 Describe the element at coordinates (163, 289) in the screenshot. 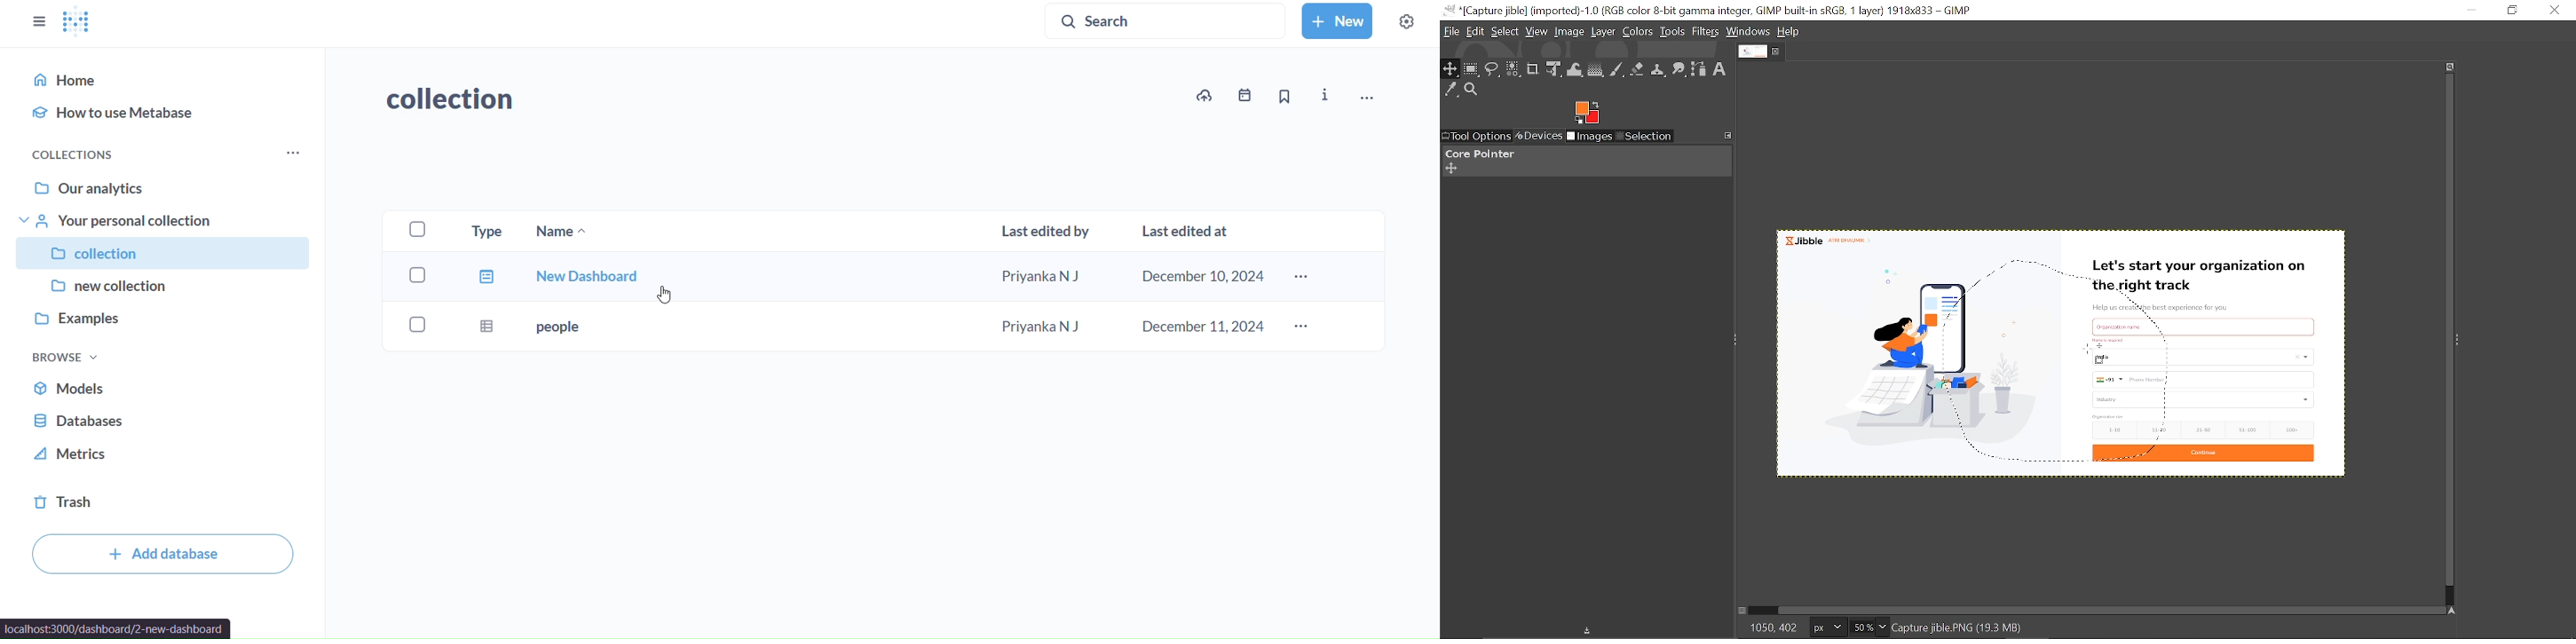

I see `new collection` at that location.